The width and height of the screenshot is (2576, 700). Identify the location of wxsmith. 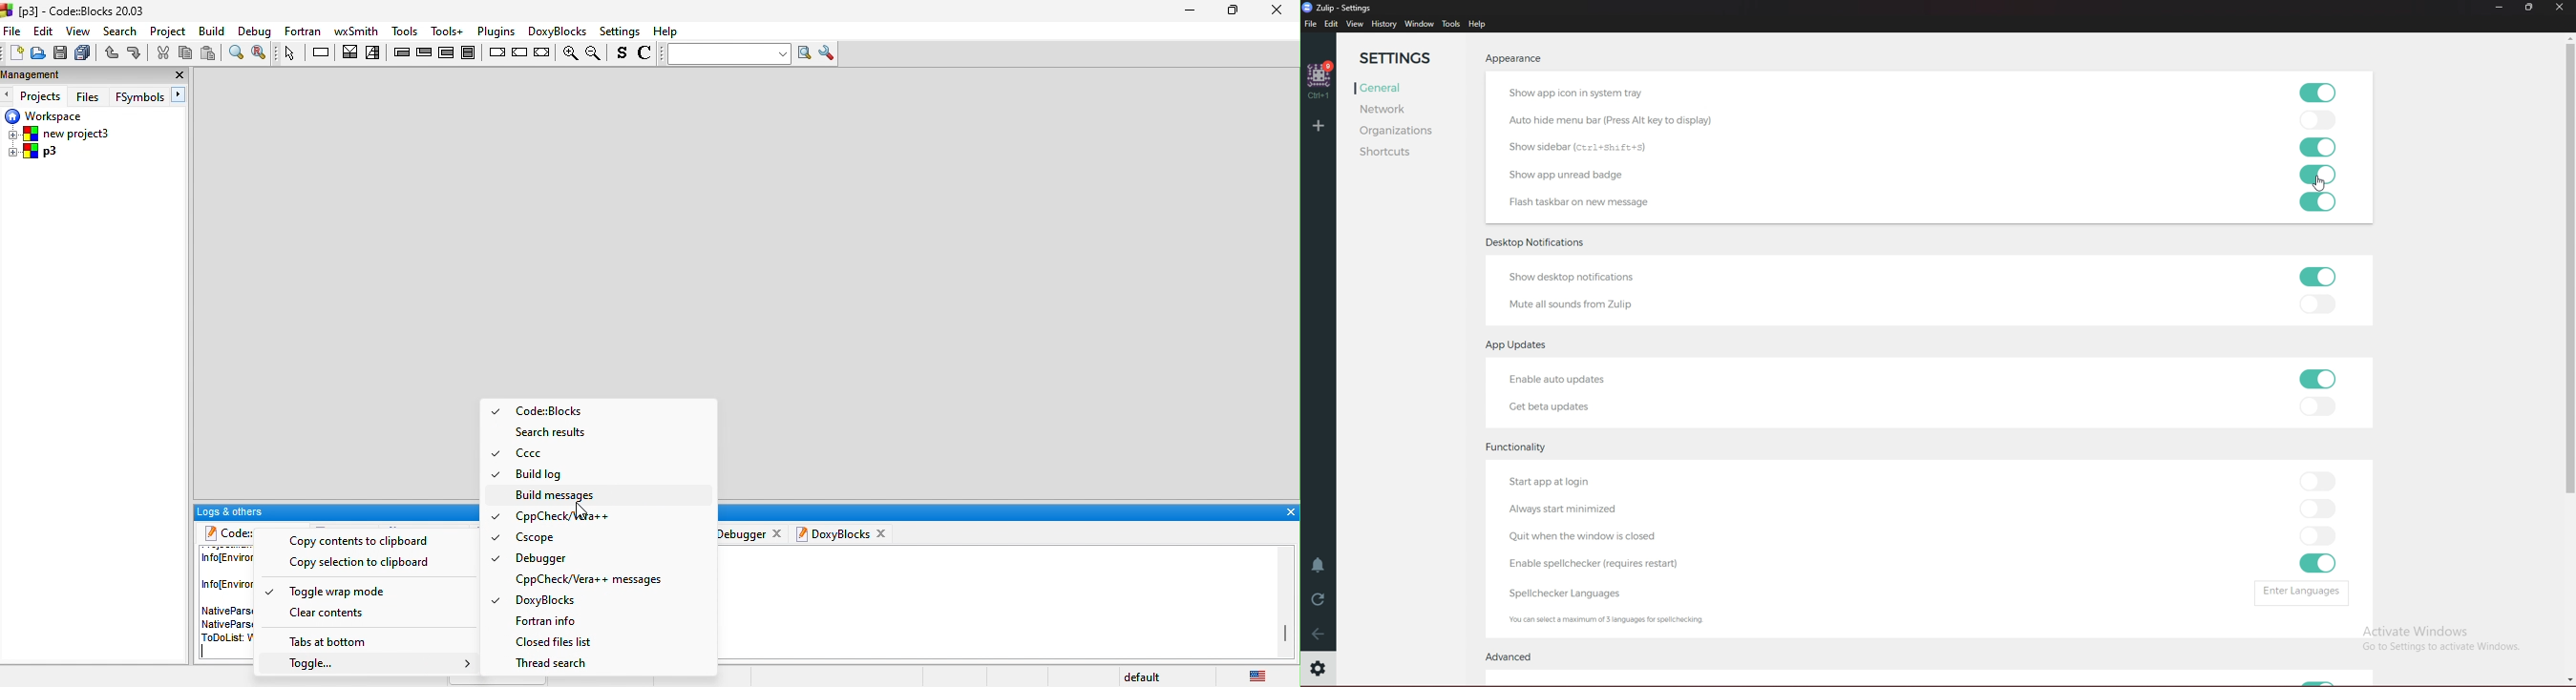
(355, 31).